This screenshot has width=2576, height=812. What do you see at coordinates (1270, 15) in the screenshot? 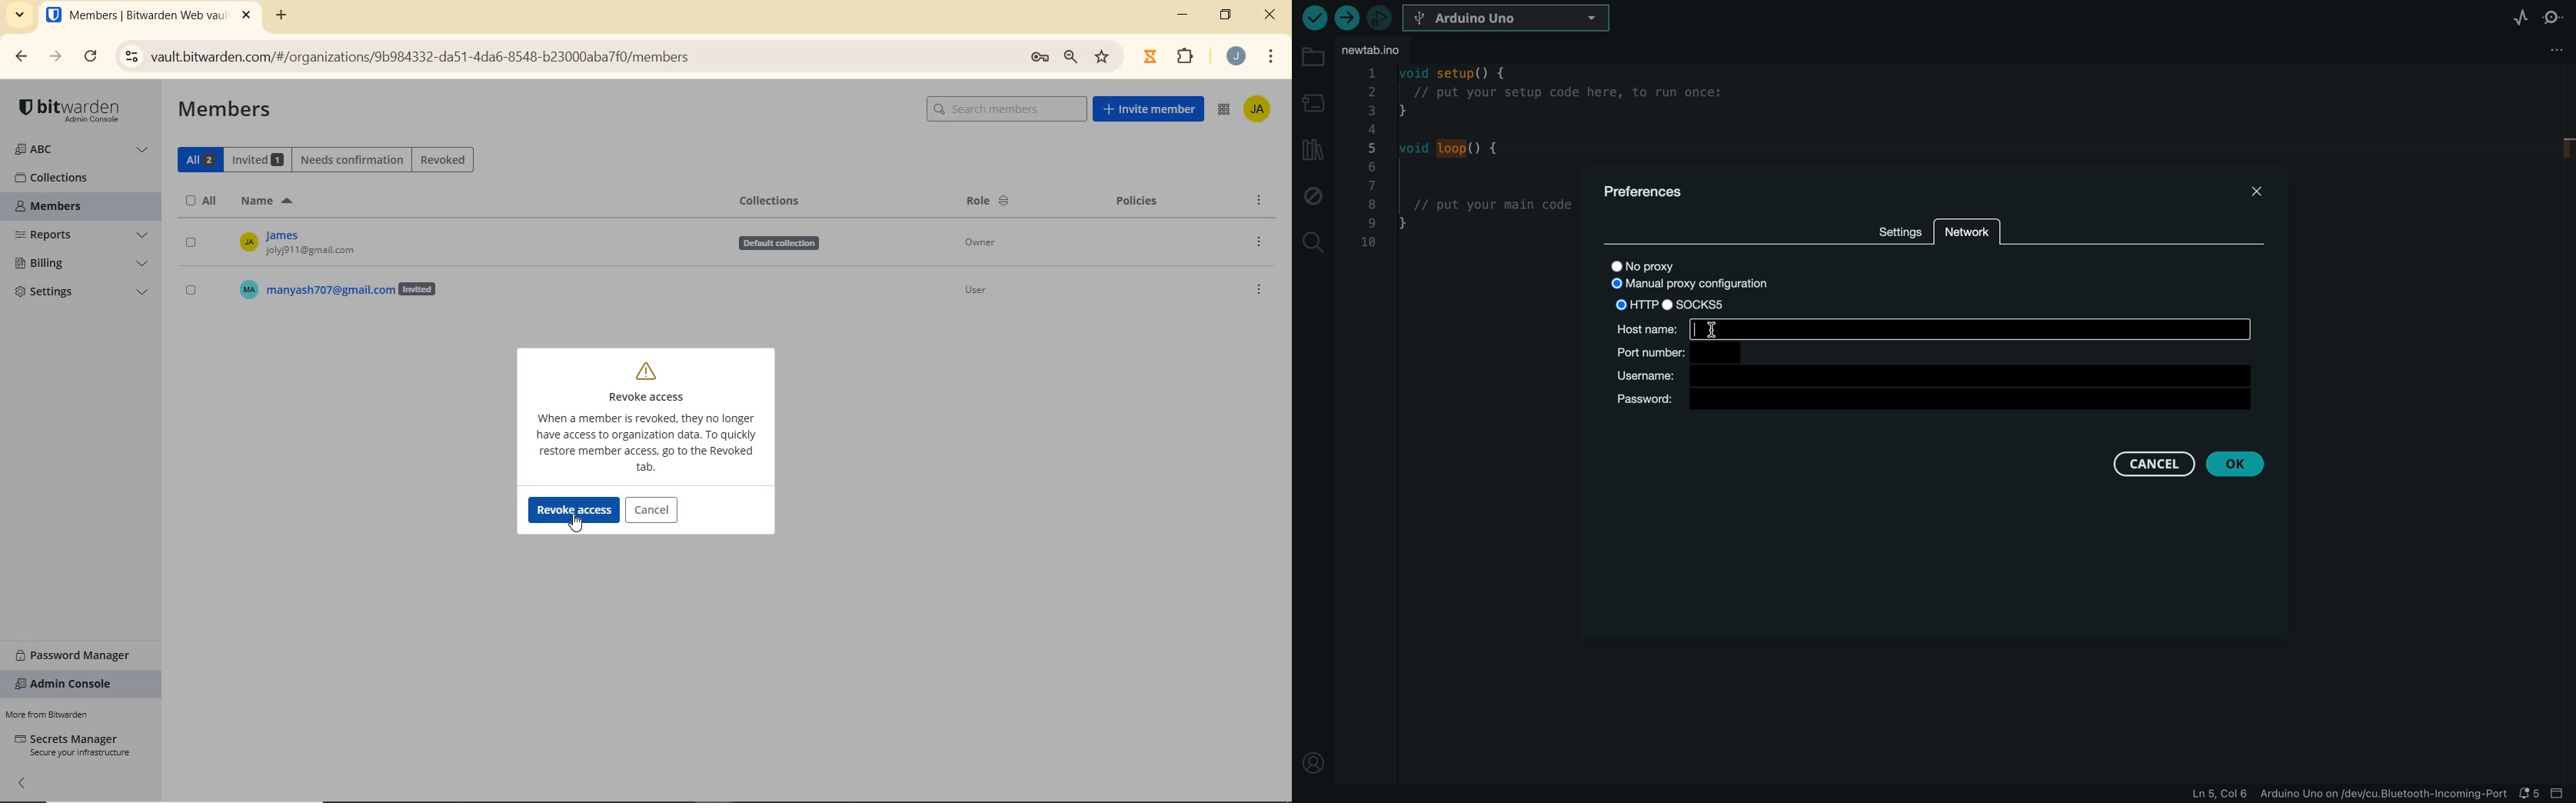
I see `CLOSE` at bounding box center [1270, 15].